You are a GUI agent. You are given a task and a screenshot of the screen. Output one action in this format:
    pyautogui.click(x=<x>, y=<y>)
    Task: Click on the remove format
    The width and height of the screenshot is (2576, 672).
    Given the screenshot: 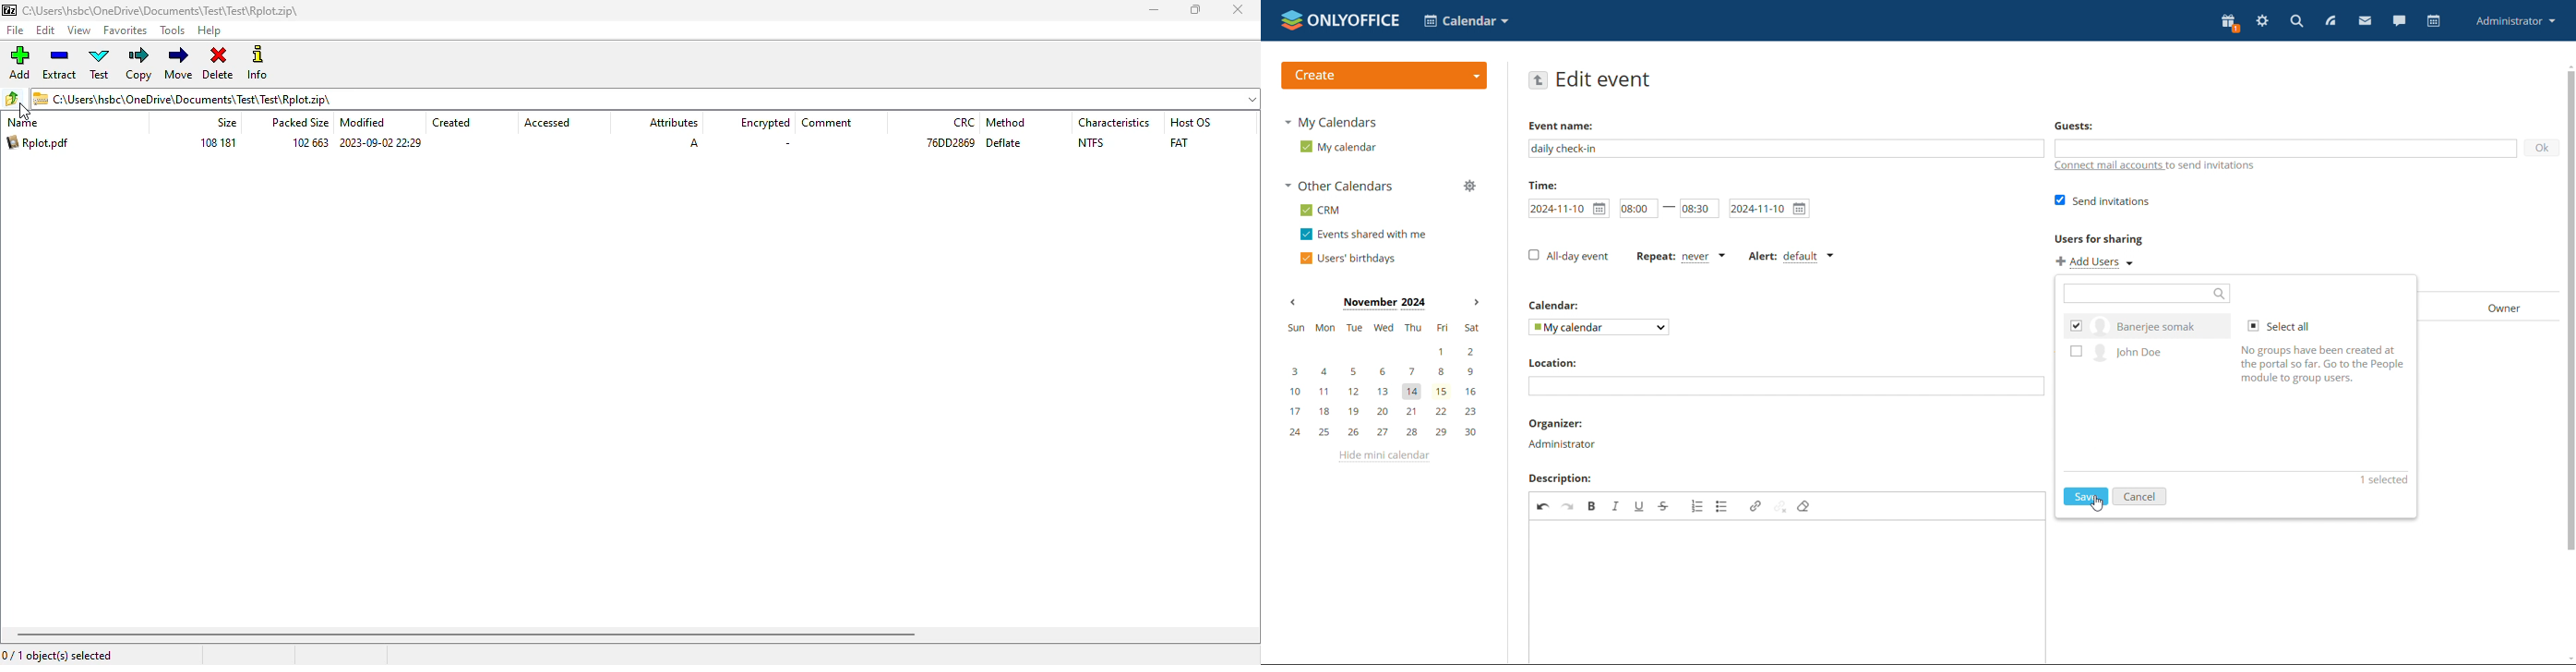 What is the action you would take?
    pyautogui.click(x=1804, y=506)
    